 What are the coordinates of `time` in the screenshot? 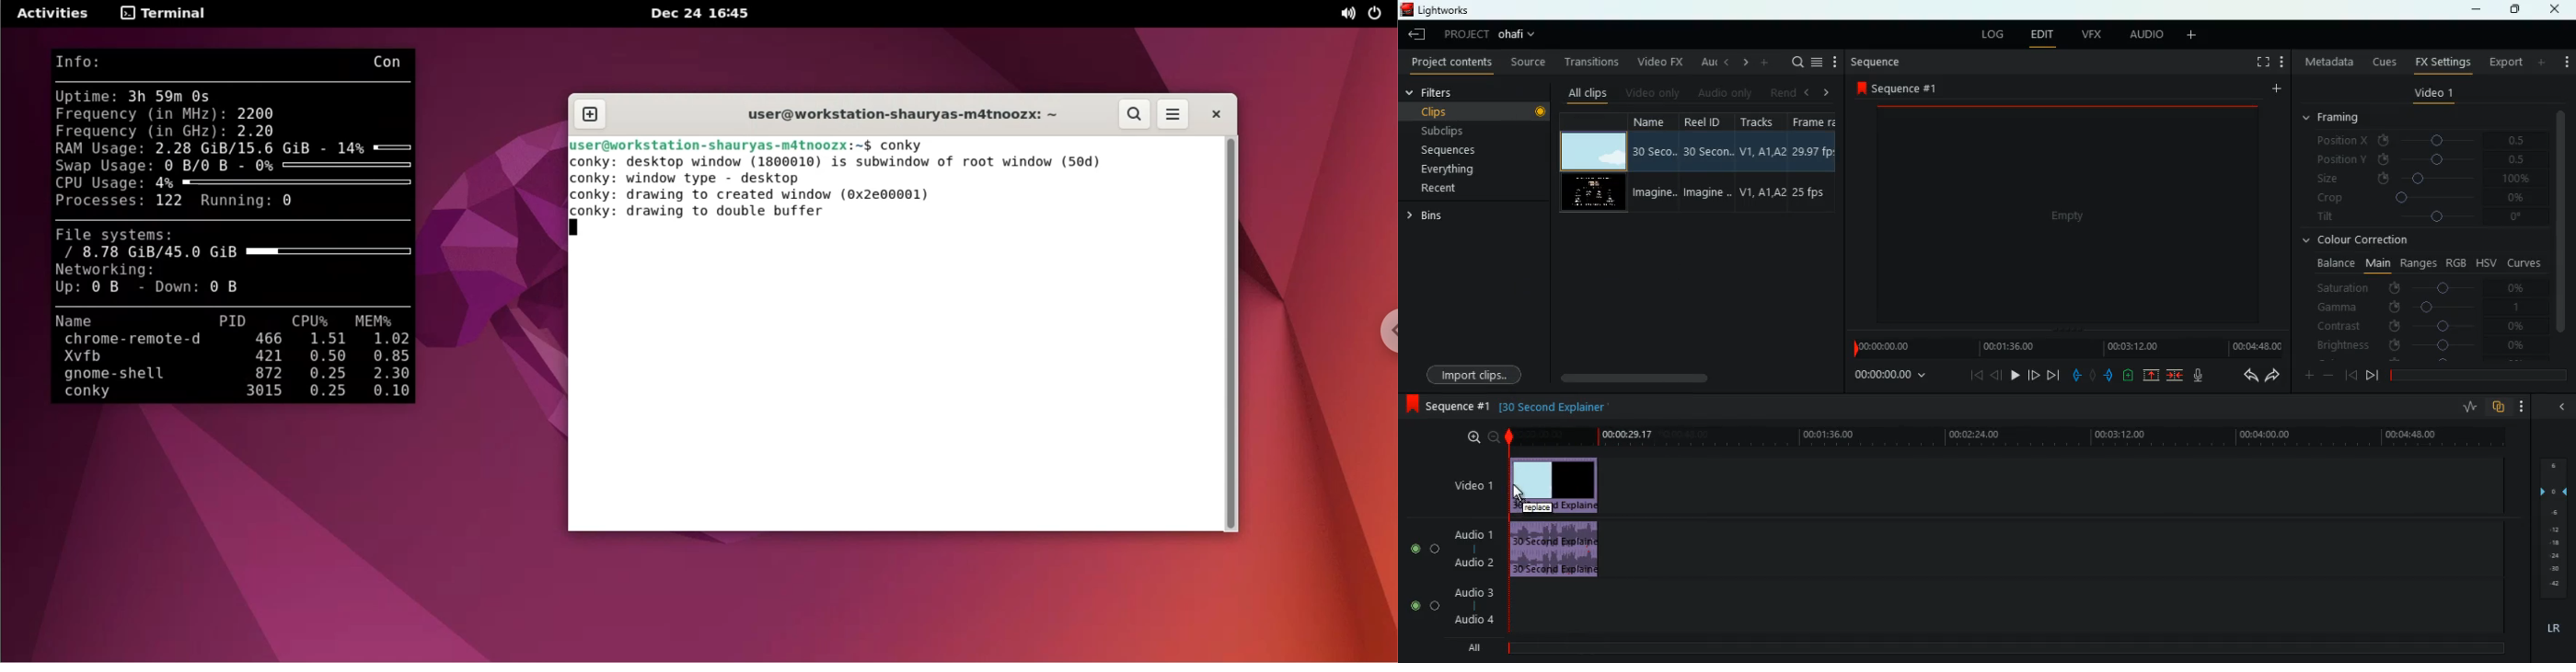 It's located at (1892, 377).